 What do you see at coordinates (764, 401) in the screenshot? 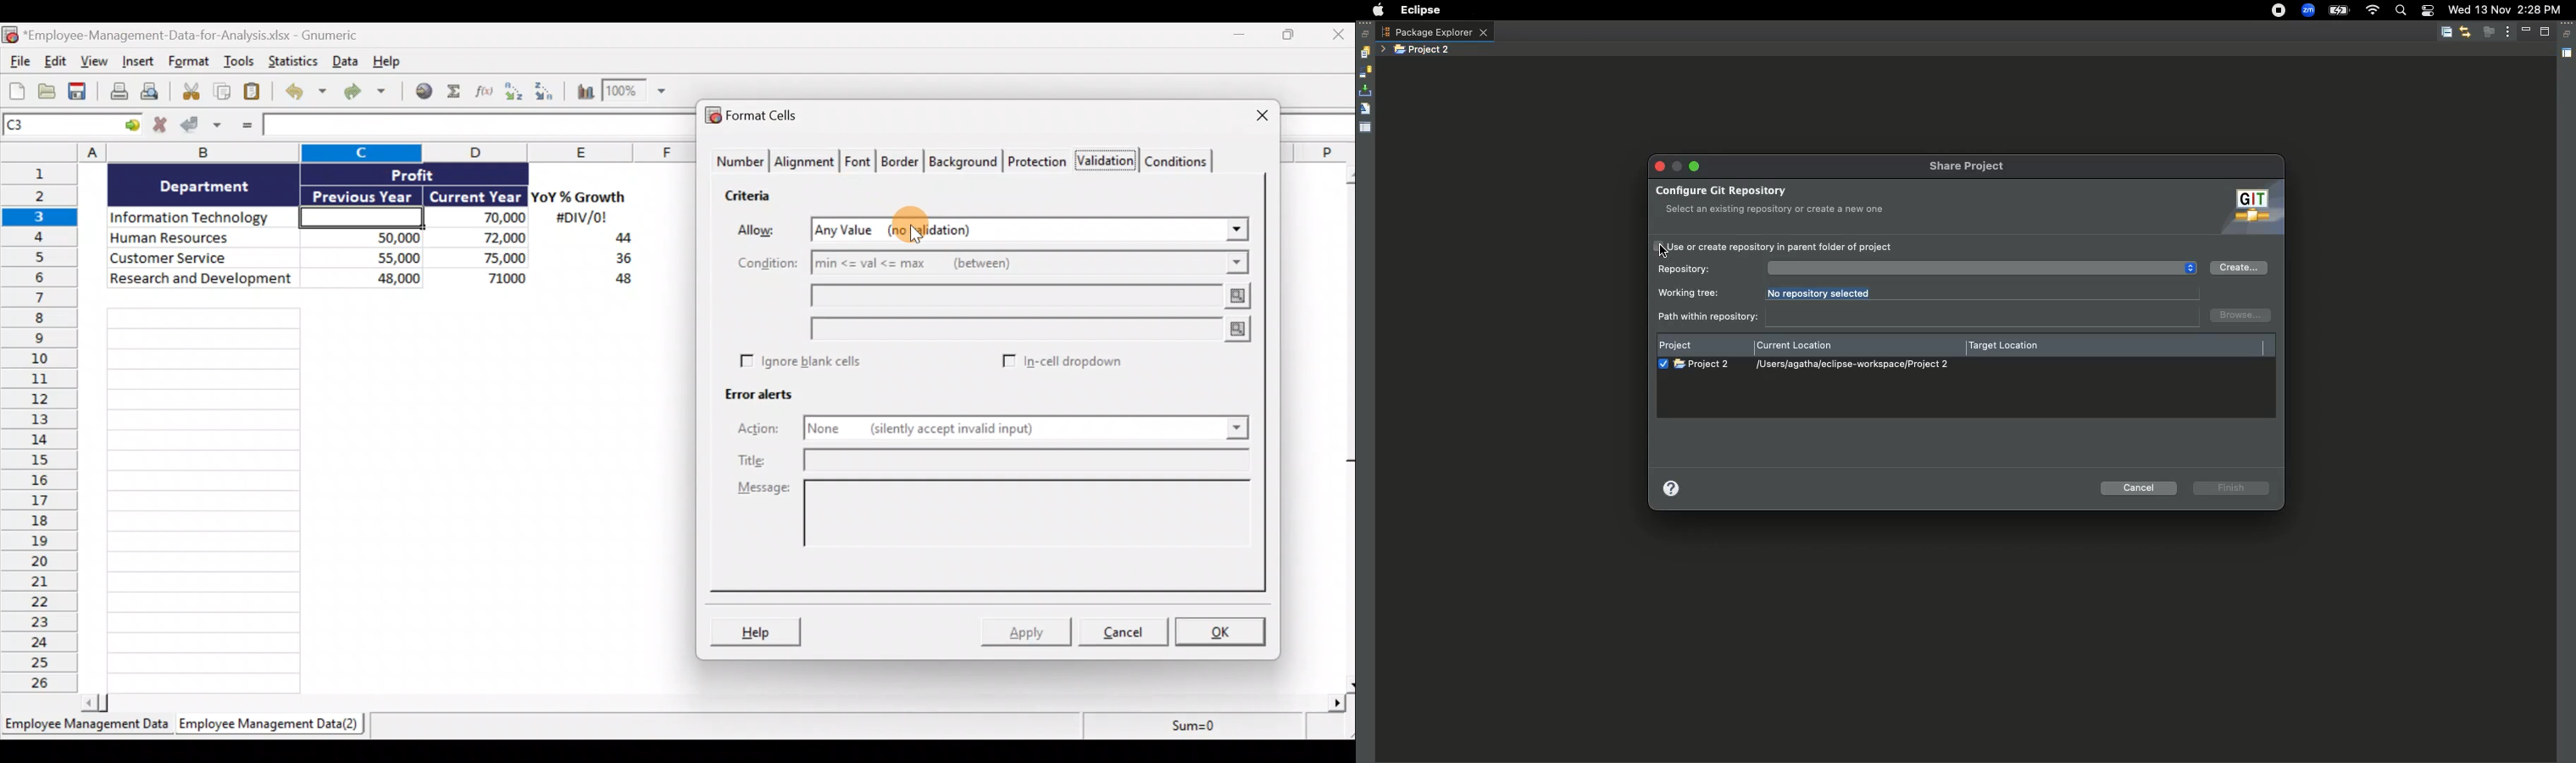
I see `Error alerts` at bounding box center [764, 401].